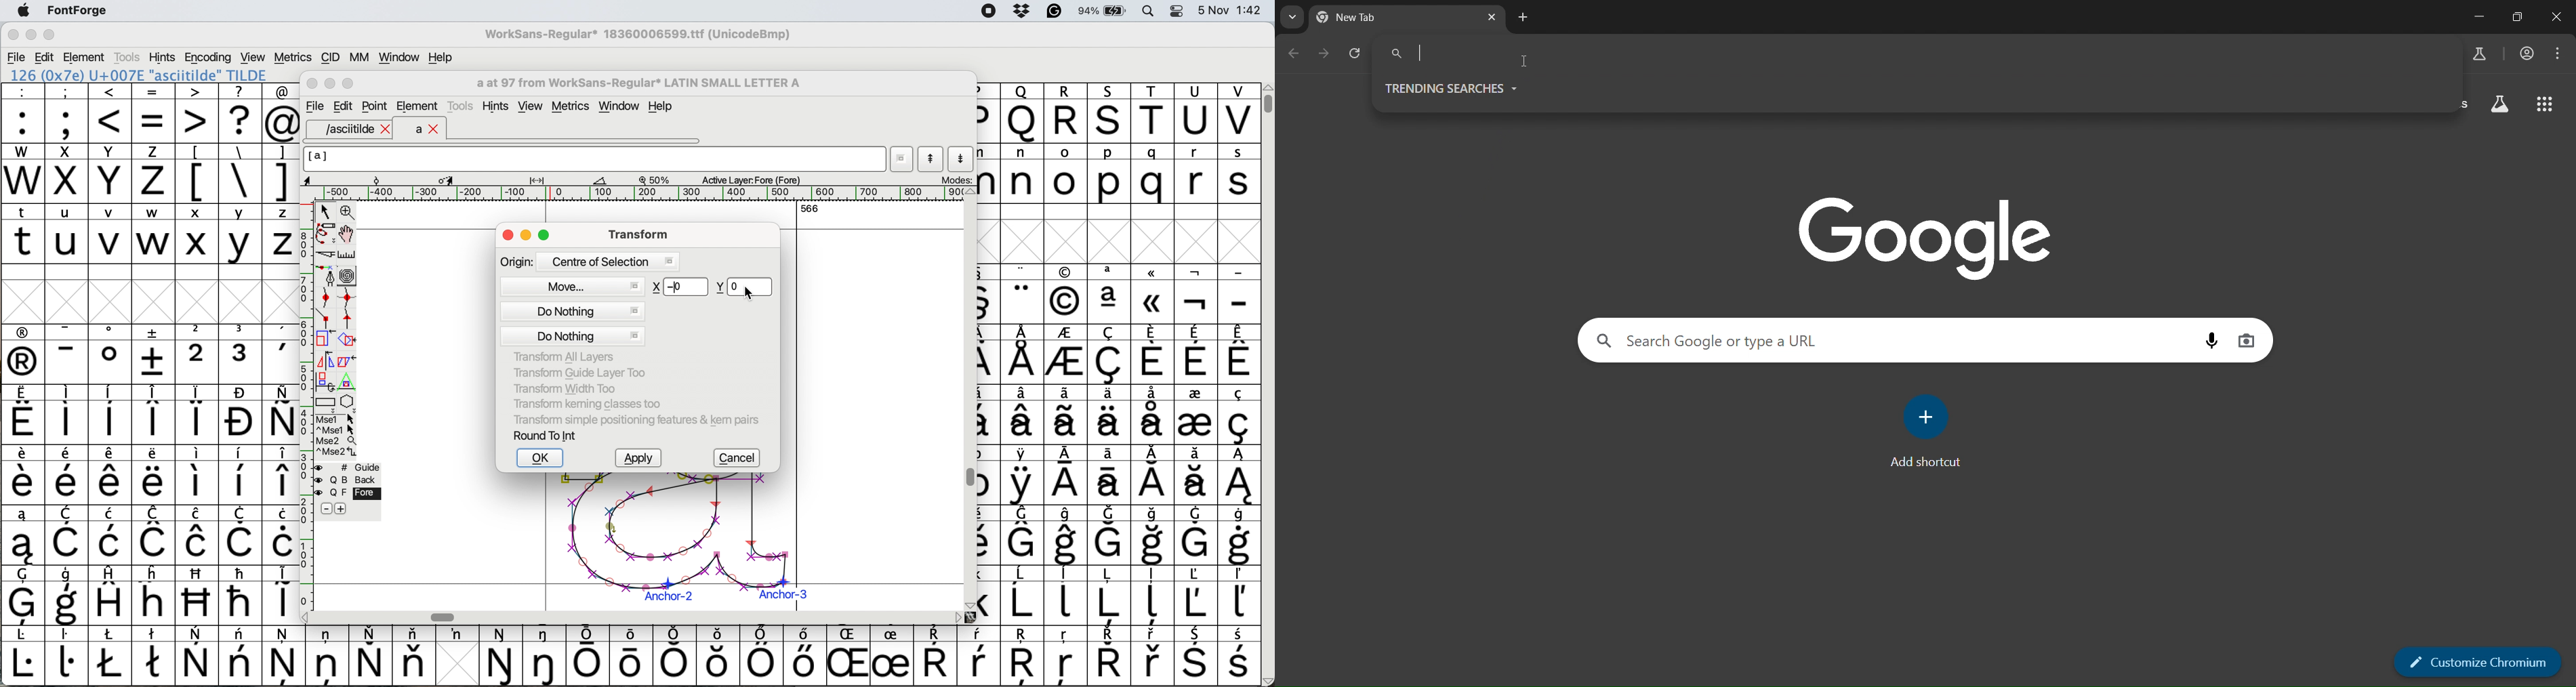  Describe the element at coordinates (529, 106) in the screenshot. I see `view` at that location.